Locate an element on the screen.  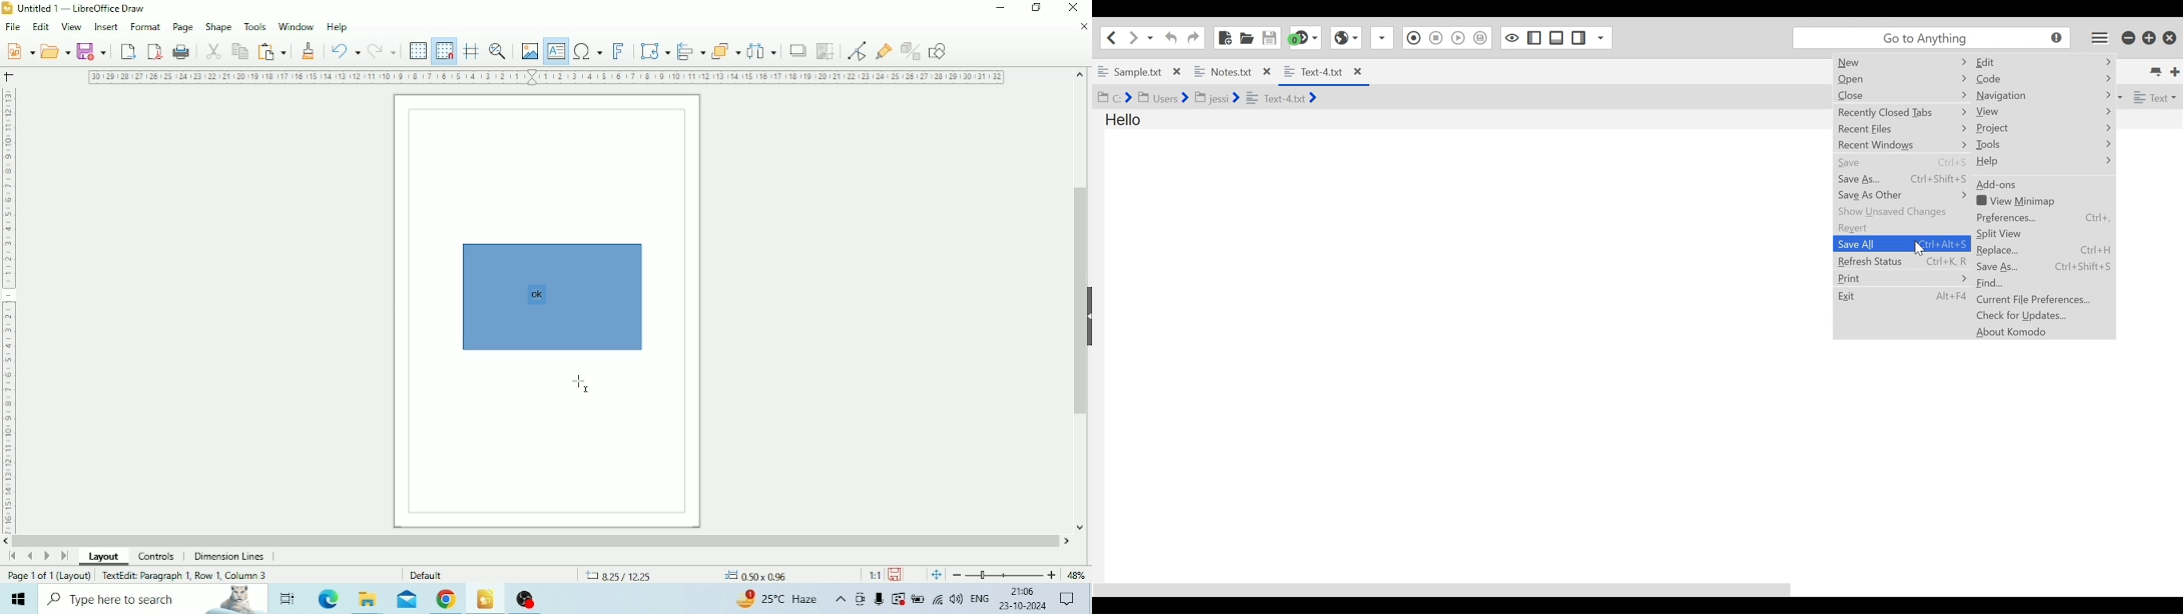
Save As is located at coordinates (1902, 179).